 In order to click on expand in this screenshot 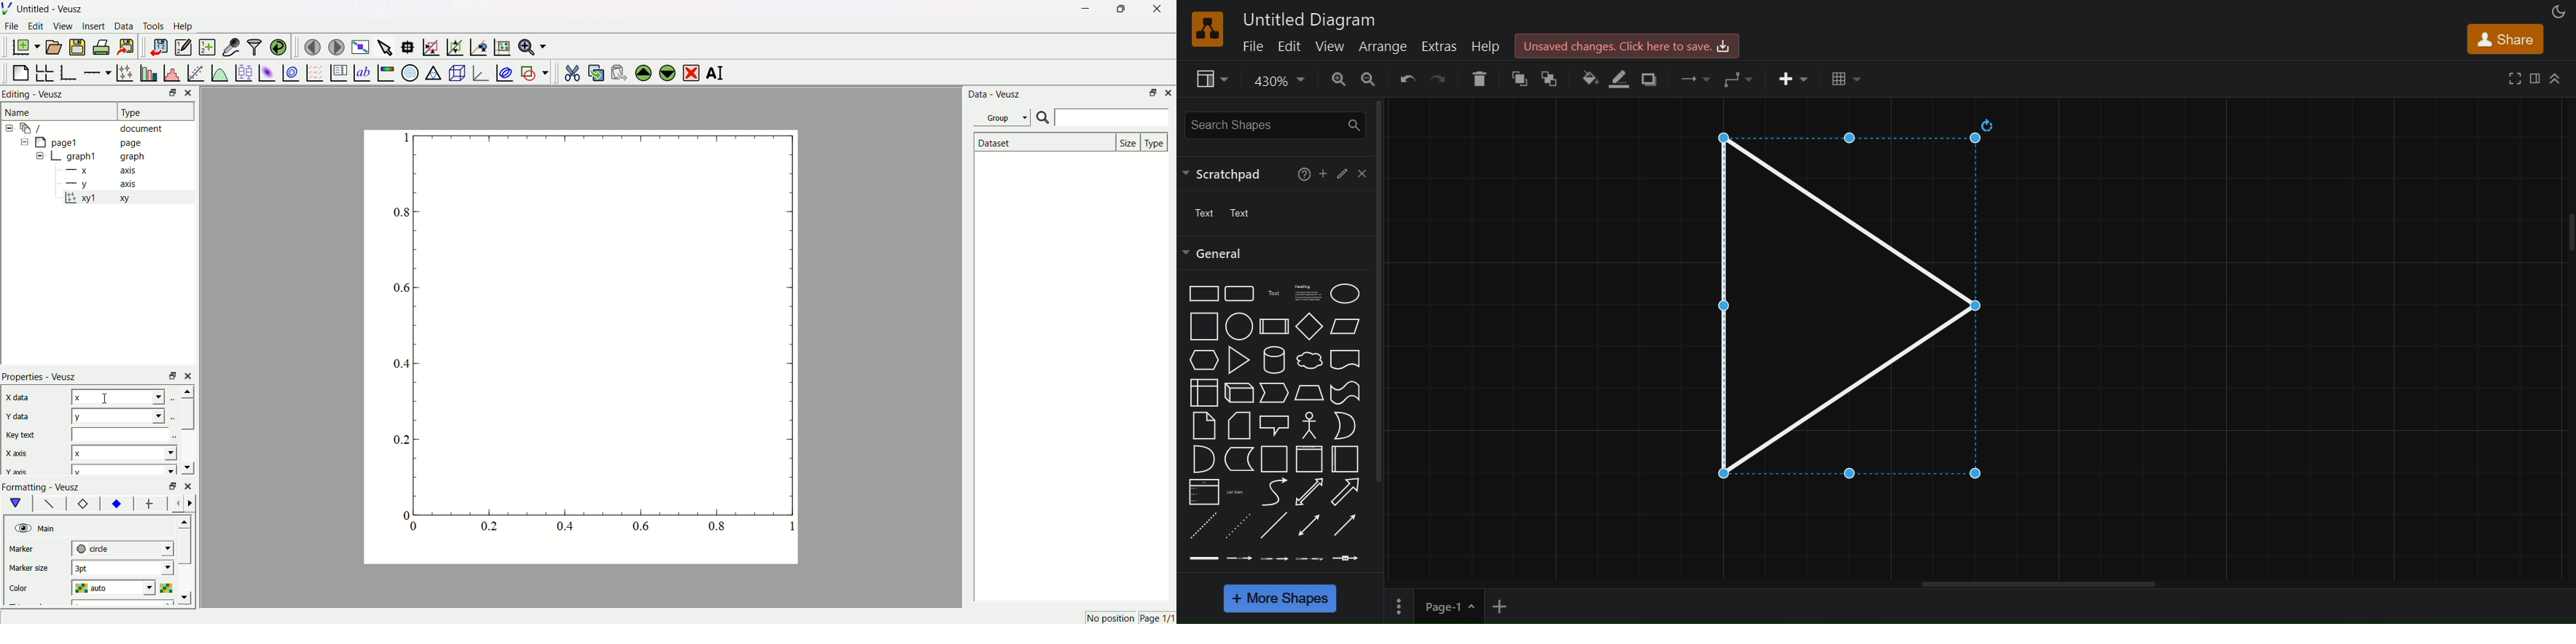, I will do `click(40, 156)`.